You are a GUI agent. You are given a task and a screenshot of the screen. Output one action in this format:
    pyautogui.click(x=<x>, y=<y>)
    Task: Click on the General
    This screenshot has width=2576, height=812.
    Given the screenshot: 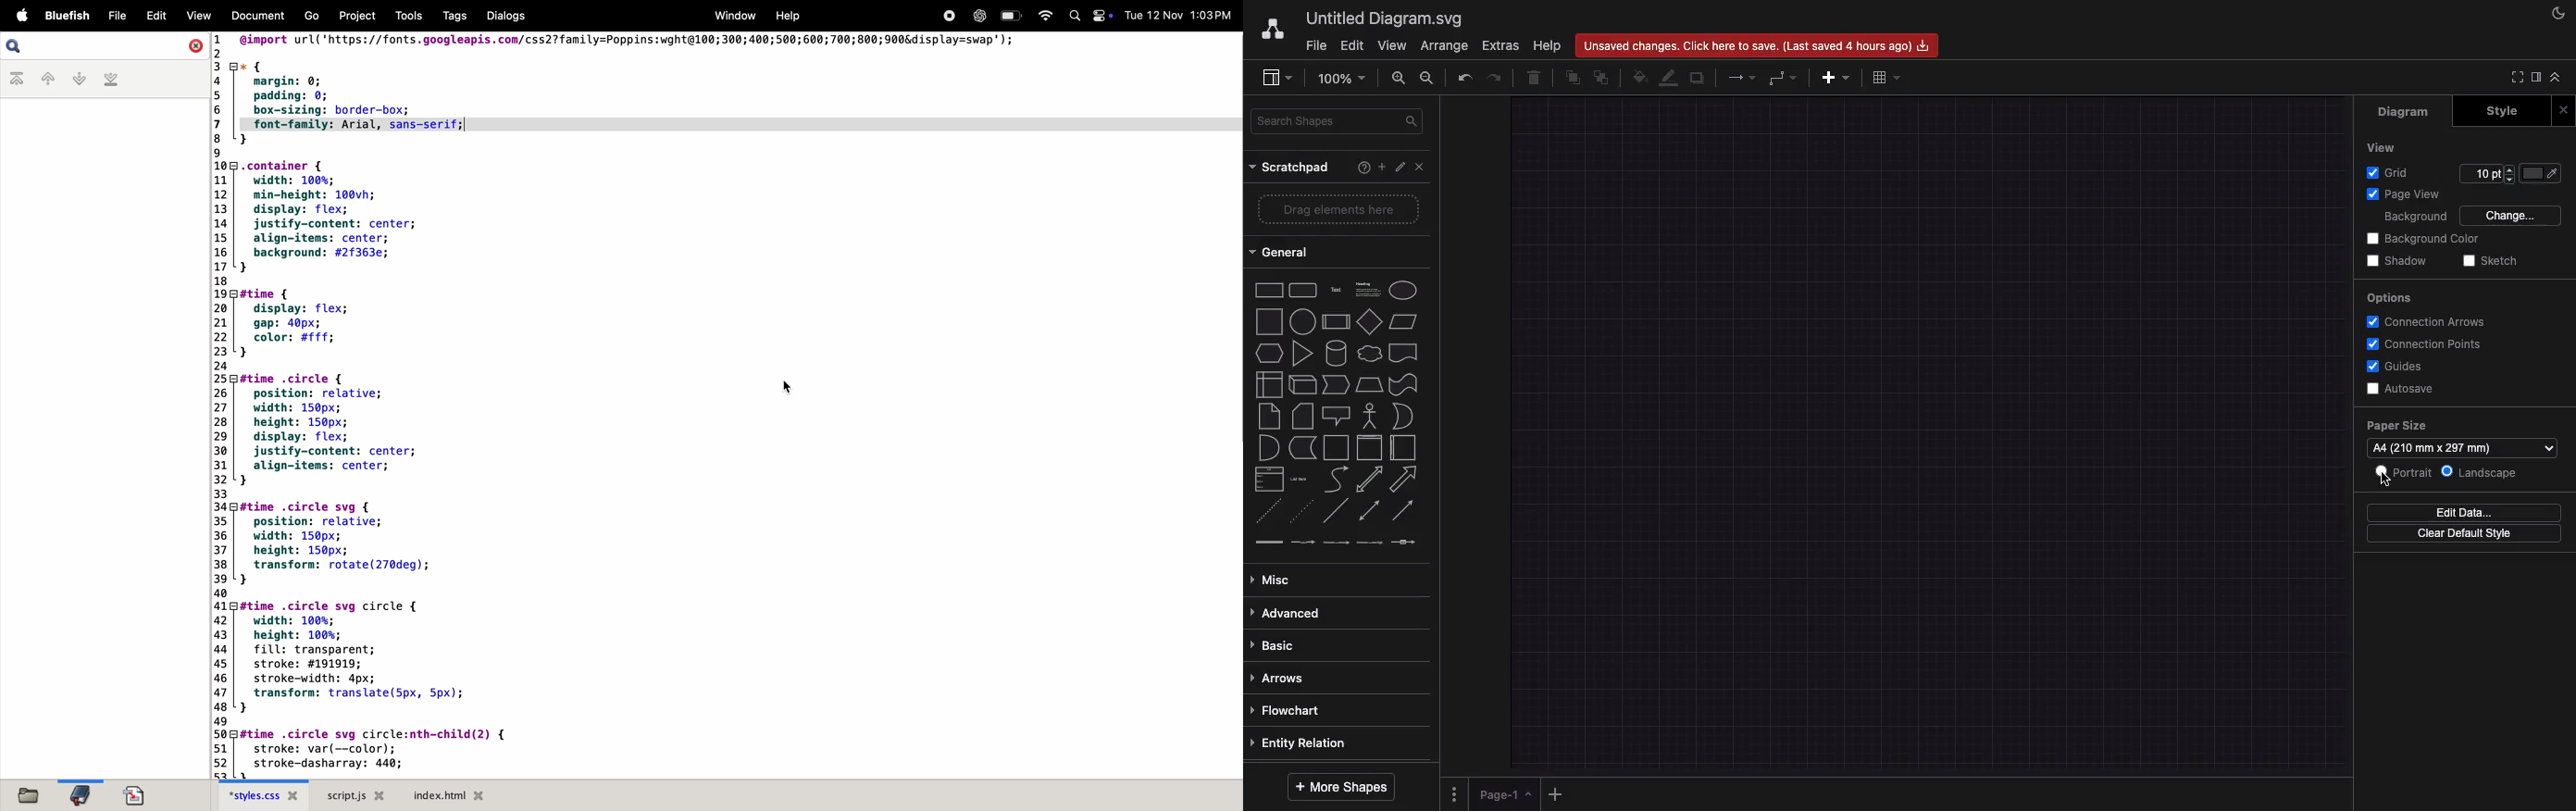 What is the action you would take?
    pyautogui.click(x=1283, y=251)
    